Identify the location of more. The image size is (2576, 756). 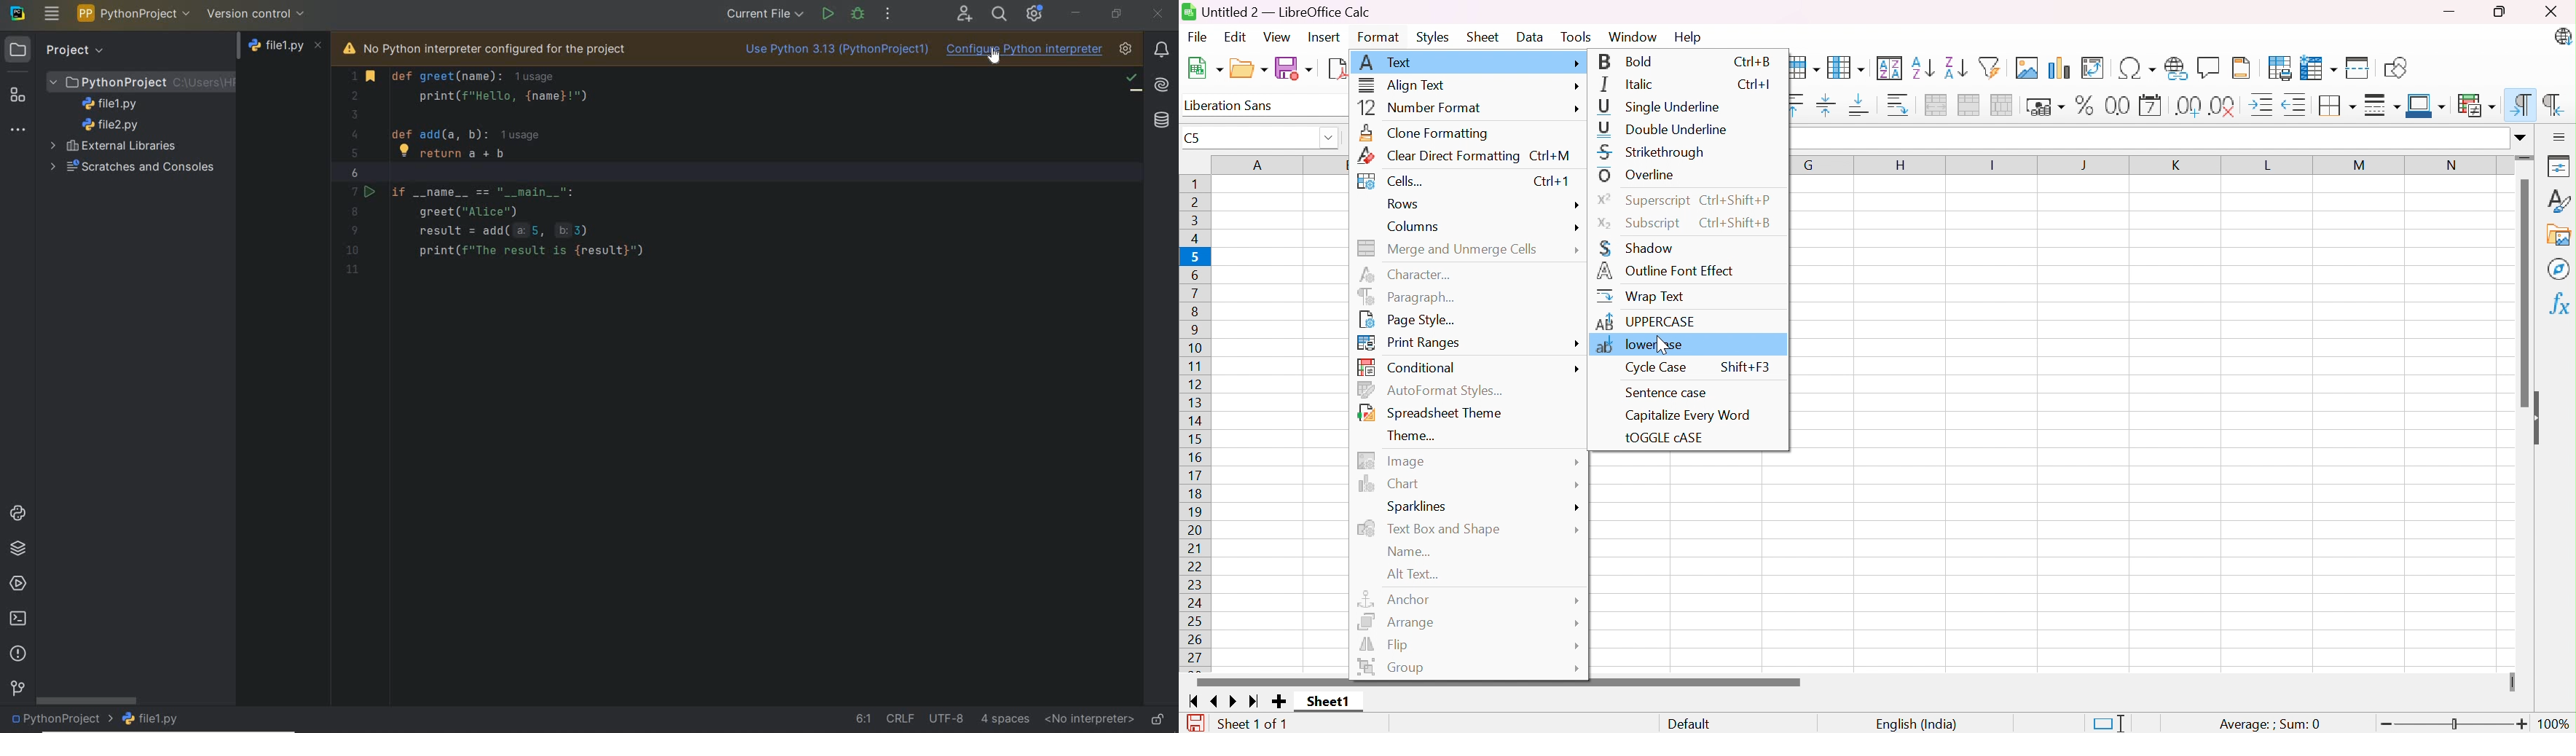
(1576, 229).